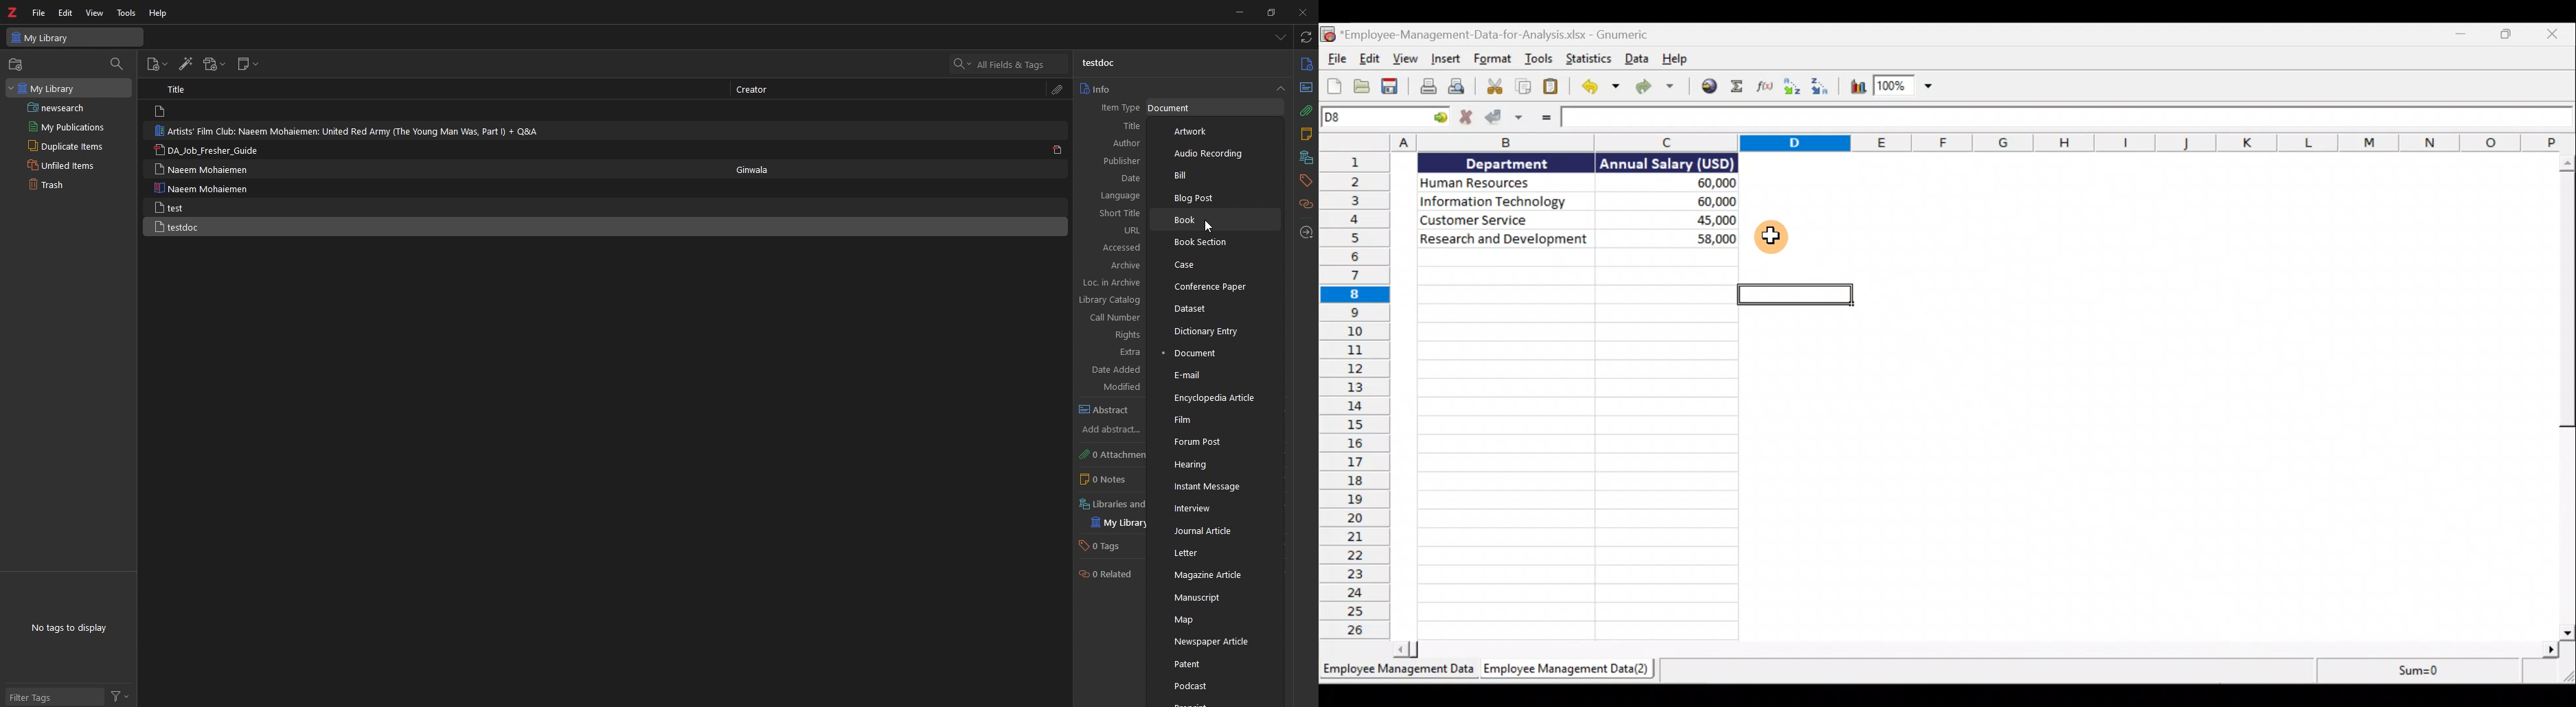  What do you see at coordinates (39, 12) in the screenshot?
I see `file` at bounding box center [39, 12].